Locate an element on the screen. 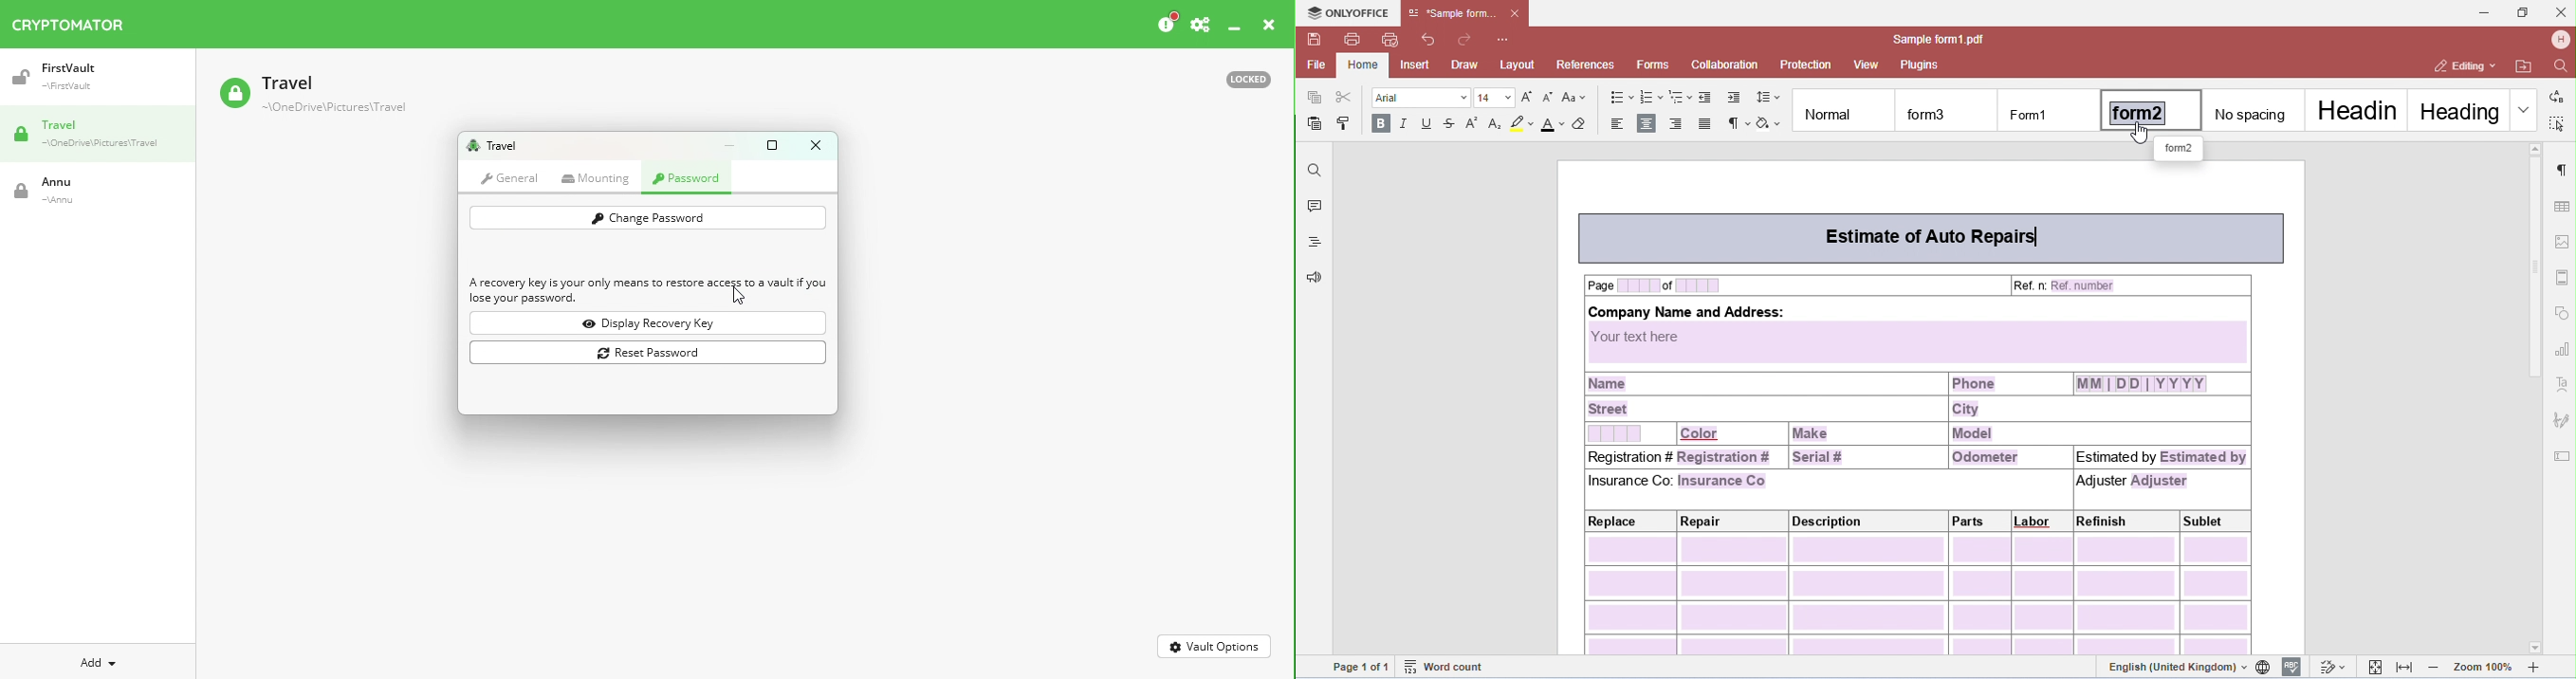 This screenshot has width=2576, height=700. Reset password is located at coordinates (652, 354).